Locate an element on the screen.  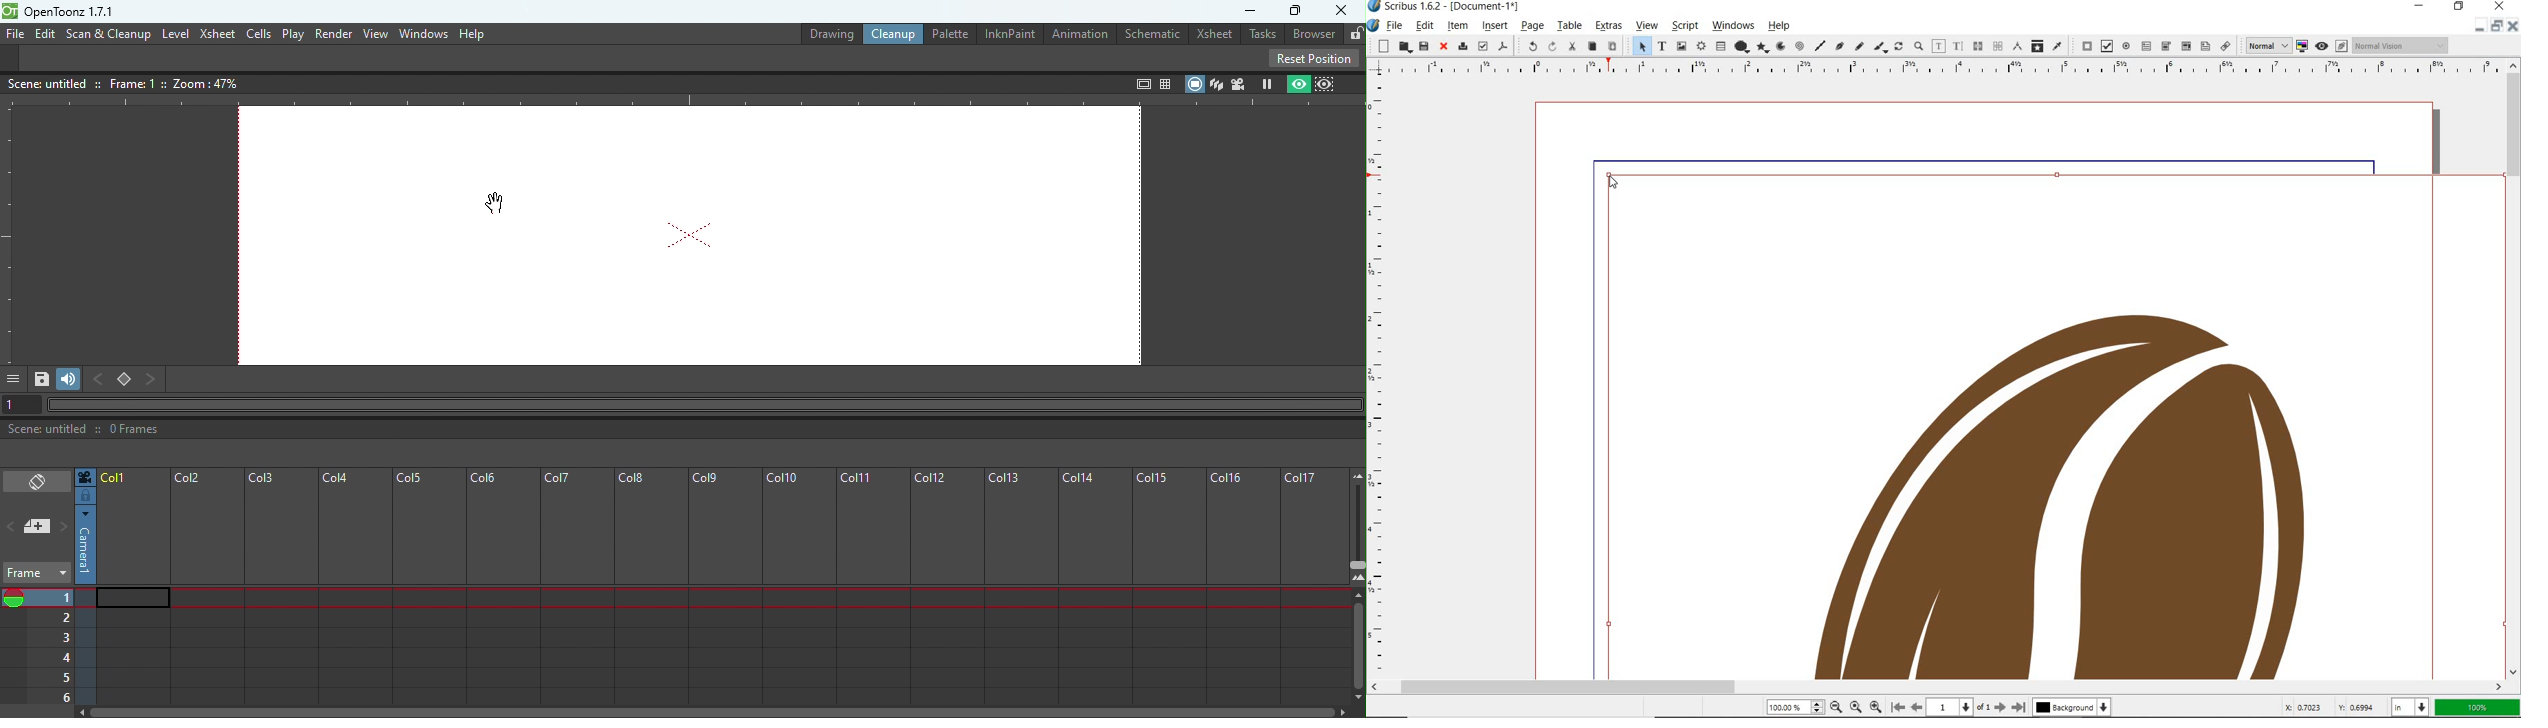
page is located at coordinates (1532, 27).